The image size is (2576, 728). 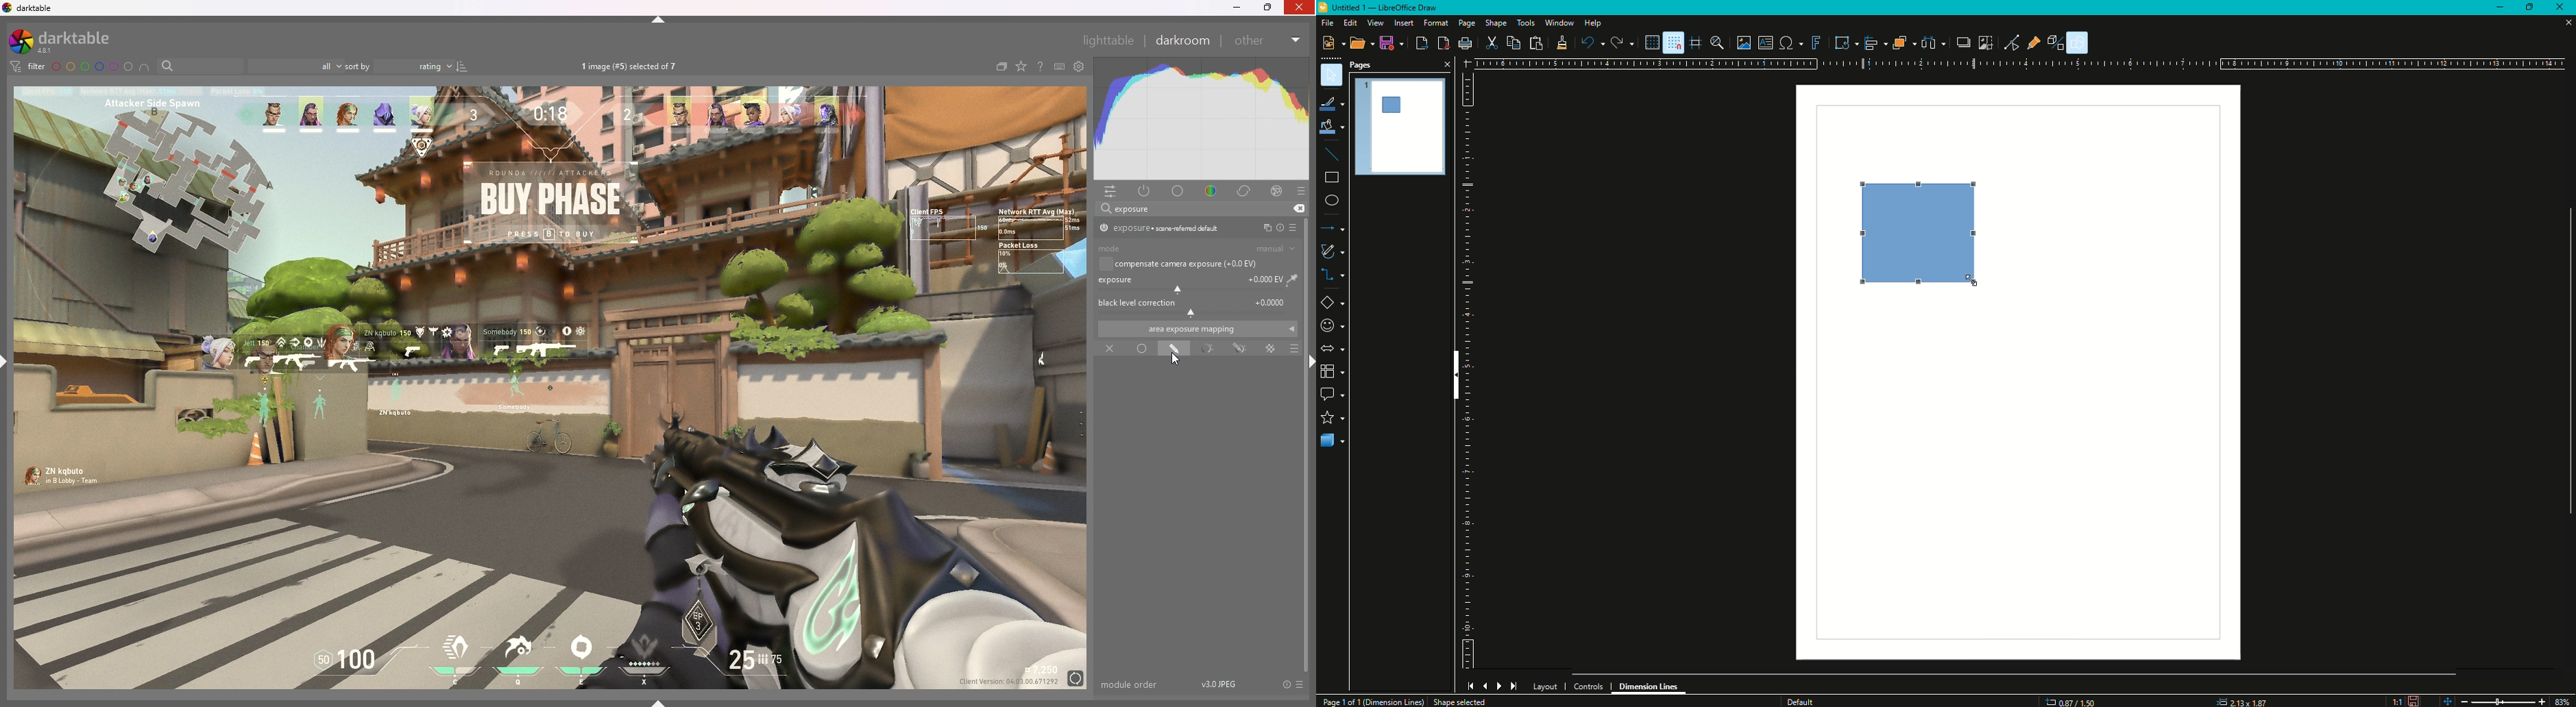 I want to click on Not saved, so click(x=2413, y=700).